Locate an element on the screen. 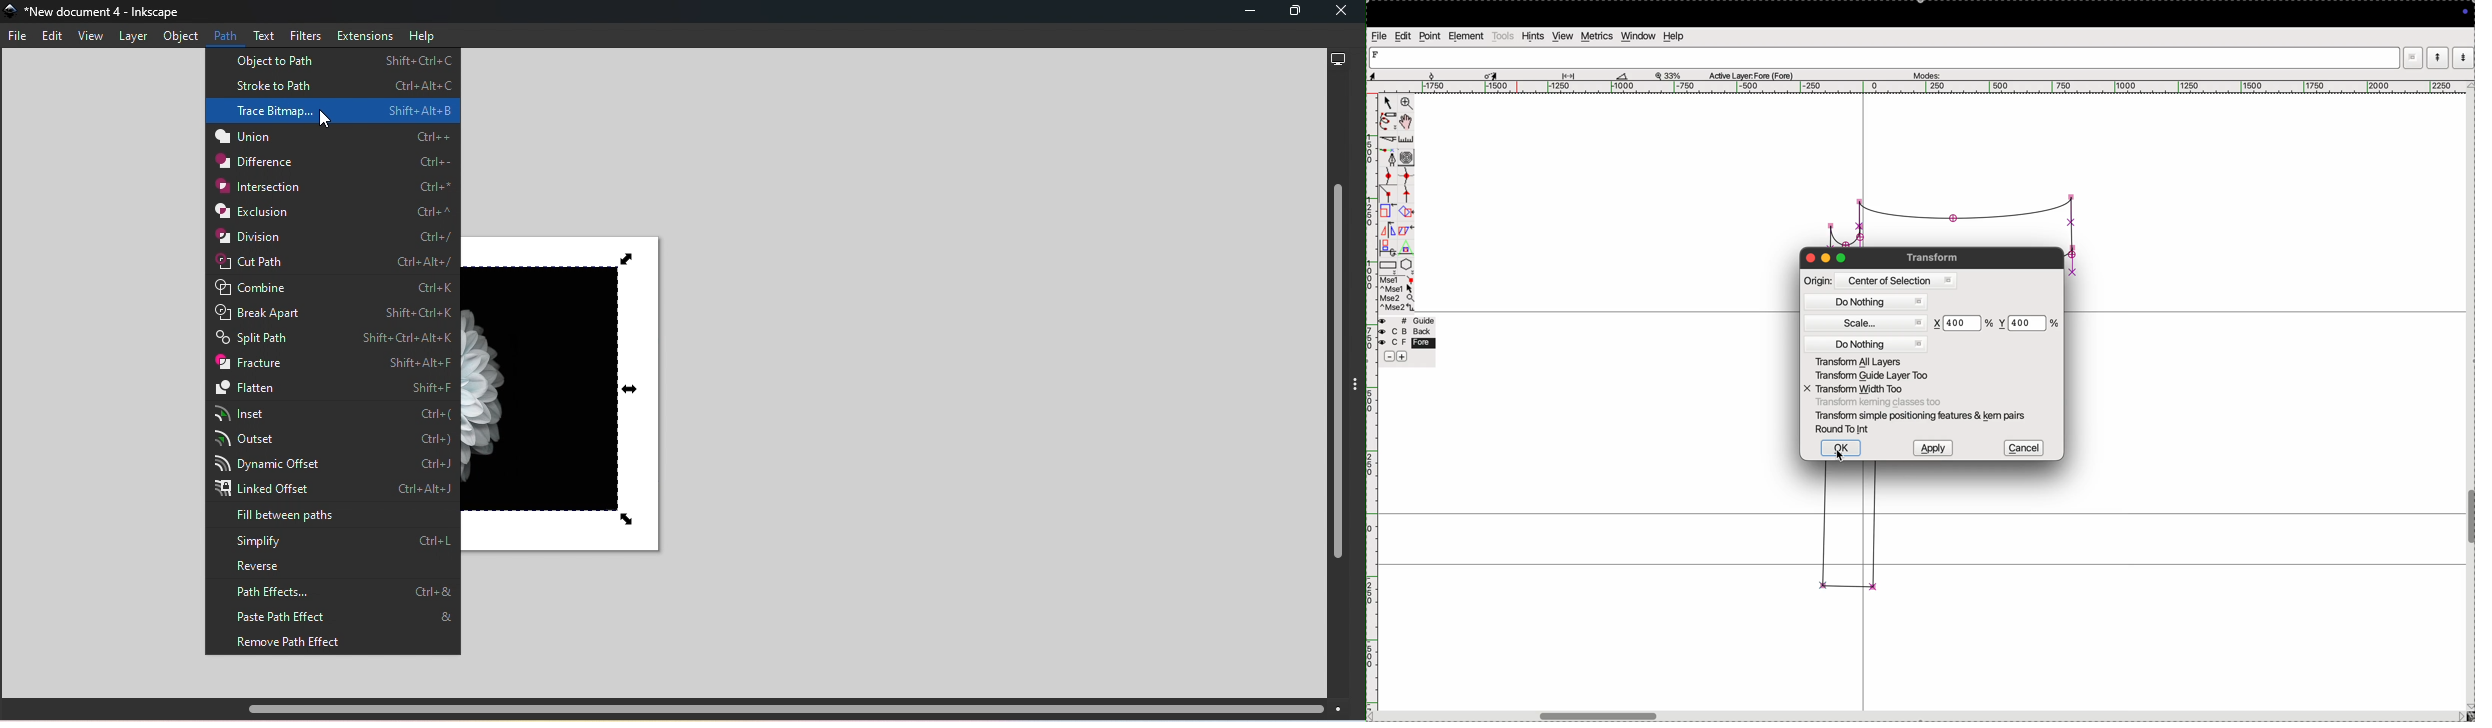 This screenshot has width=2492, height=728. minimize is located at coordinates (1826, 259).